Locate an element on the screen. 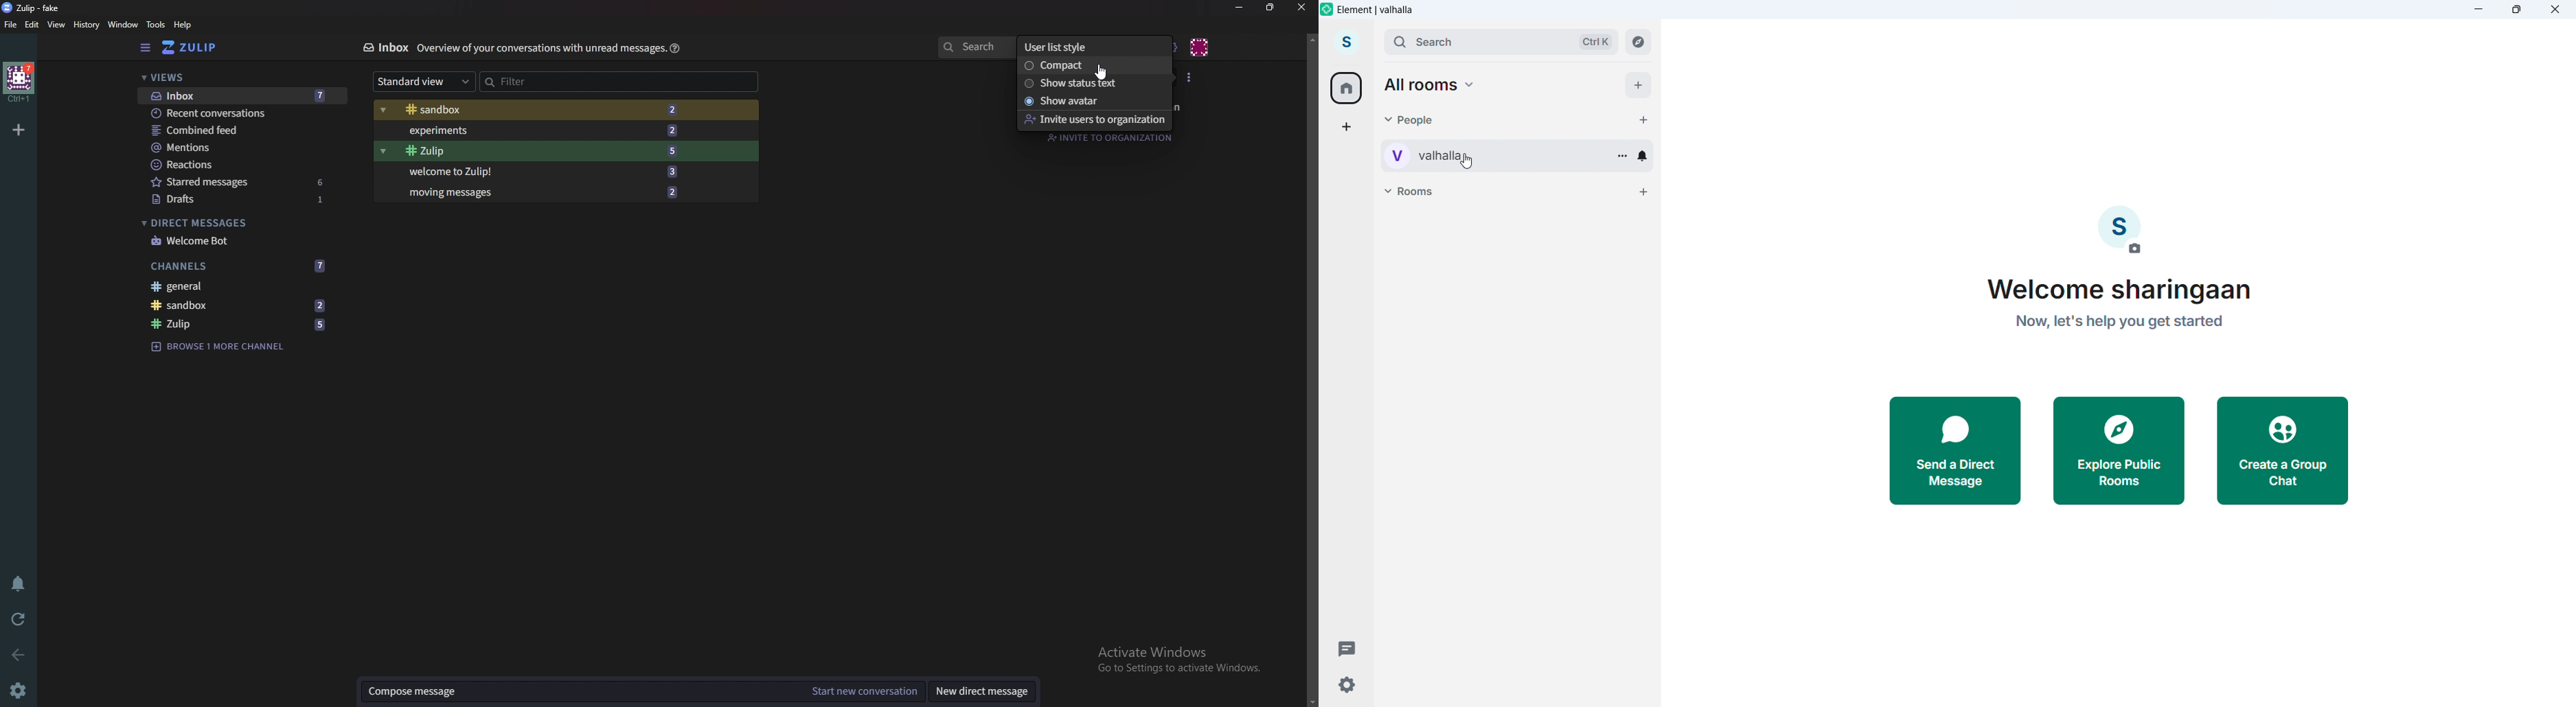 This screenshot has height=728, width=2576. send a ditect message is located at coordinates (1955, 450).